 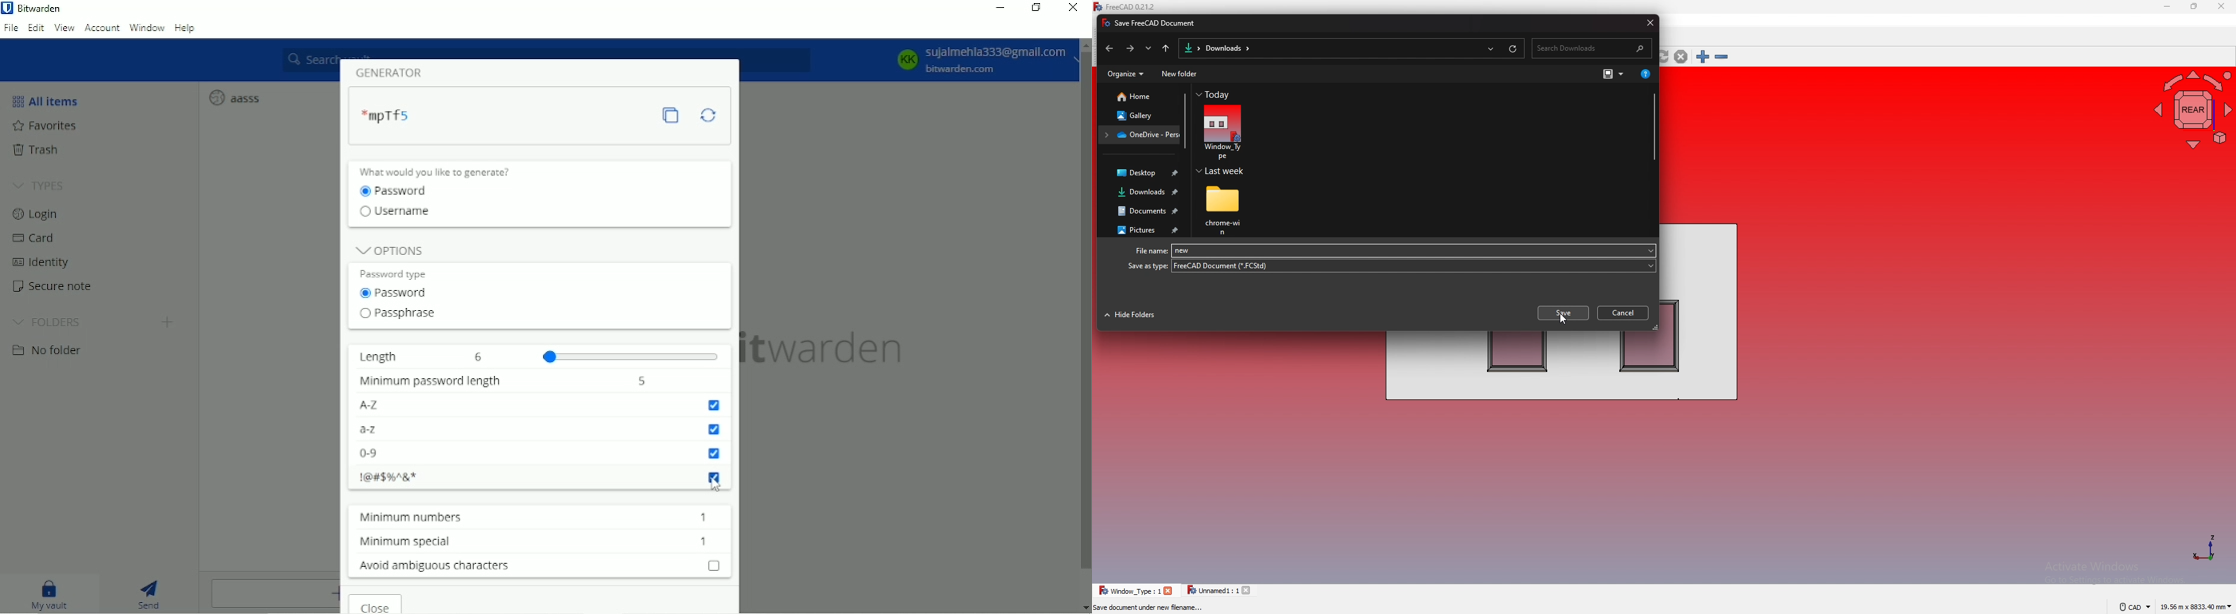 I want to click on Window_Type: 1, so click(x=1130, y=590).